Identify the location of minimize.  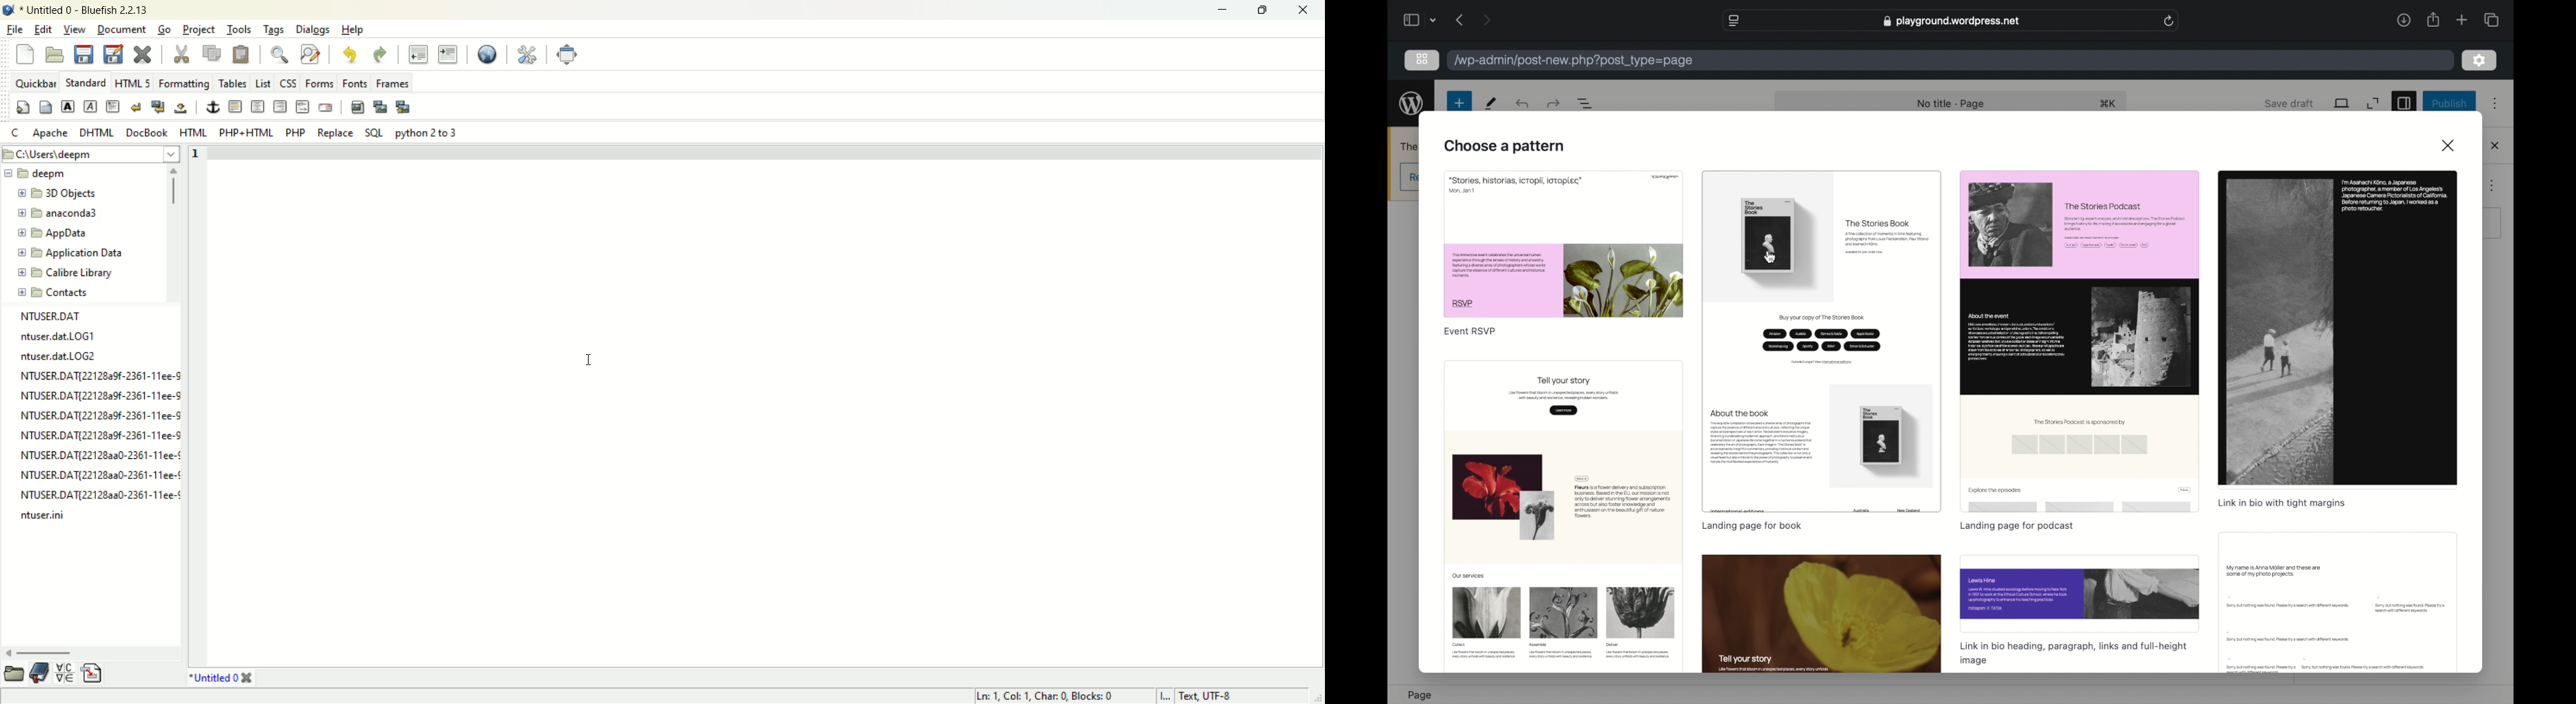
(1218, 9).